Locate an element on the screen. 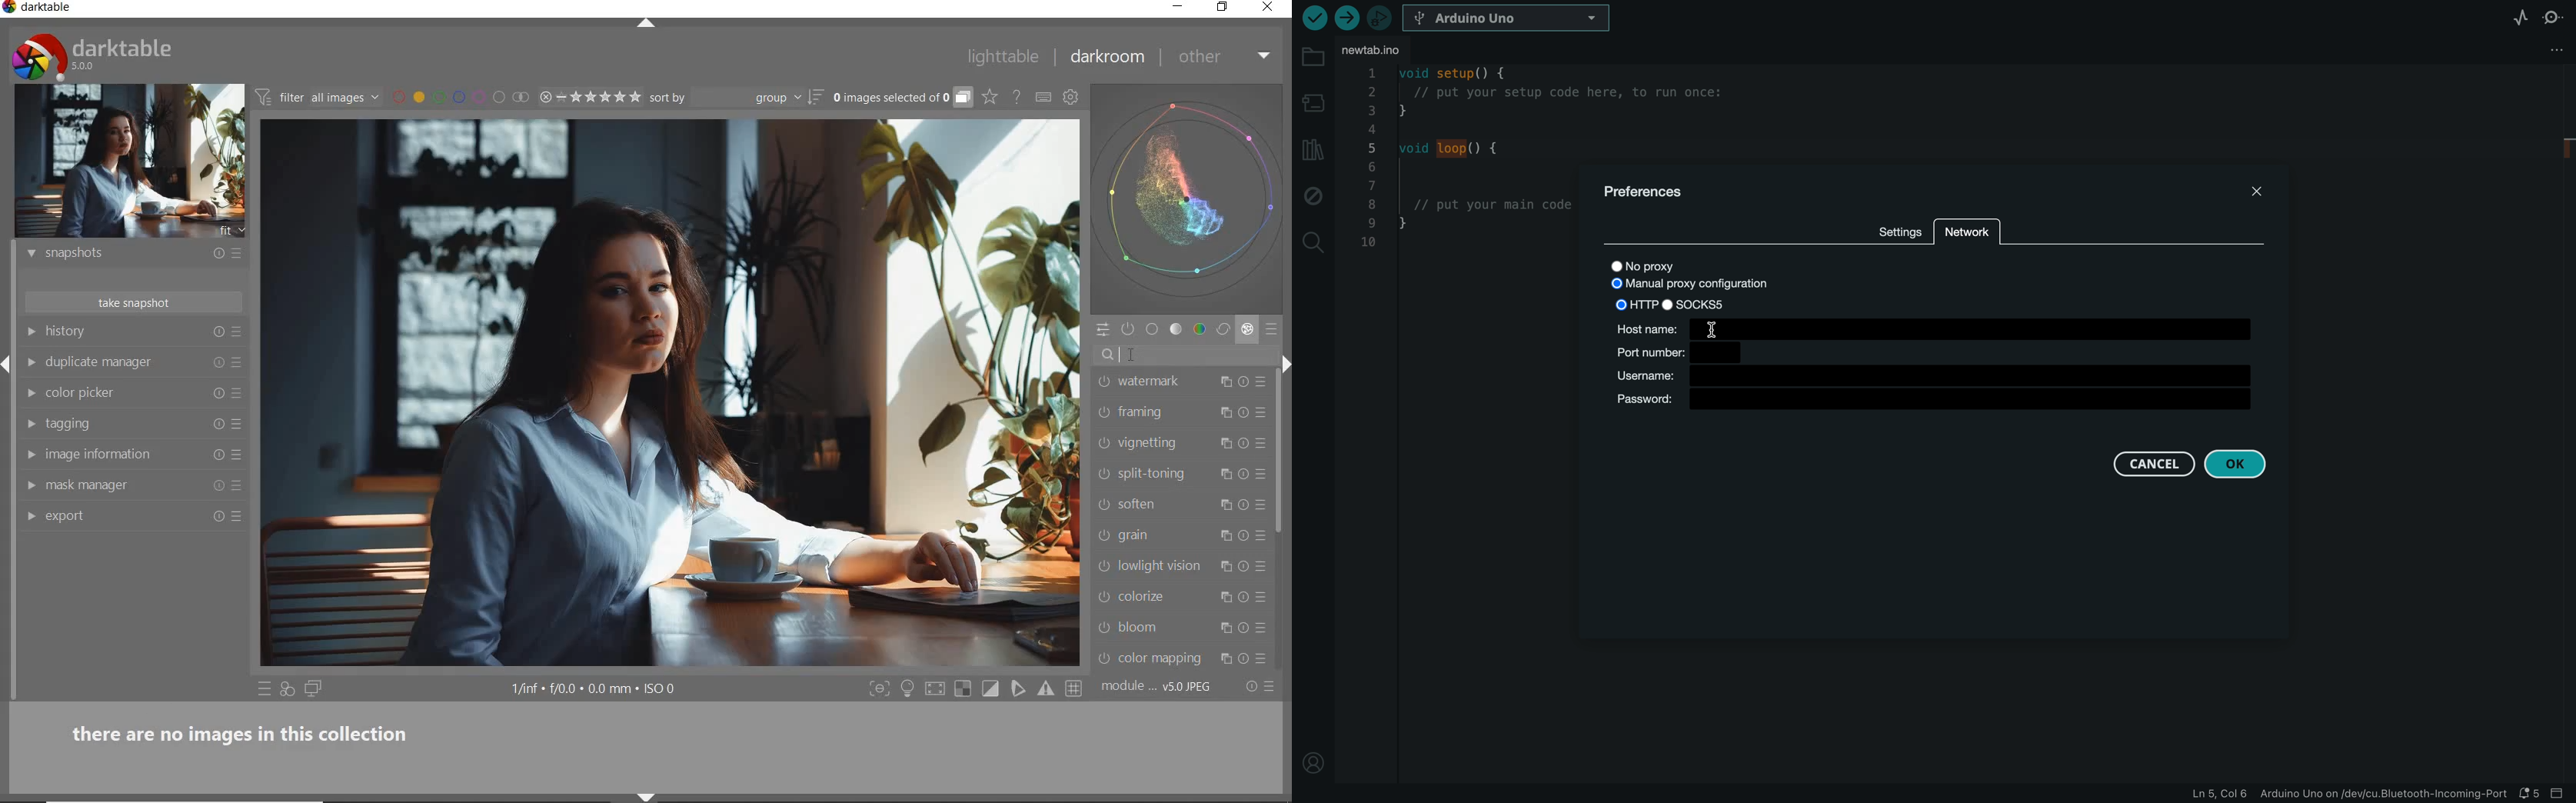  expand/collapse is located at coordinates (653, 24).